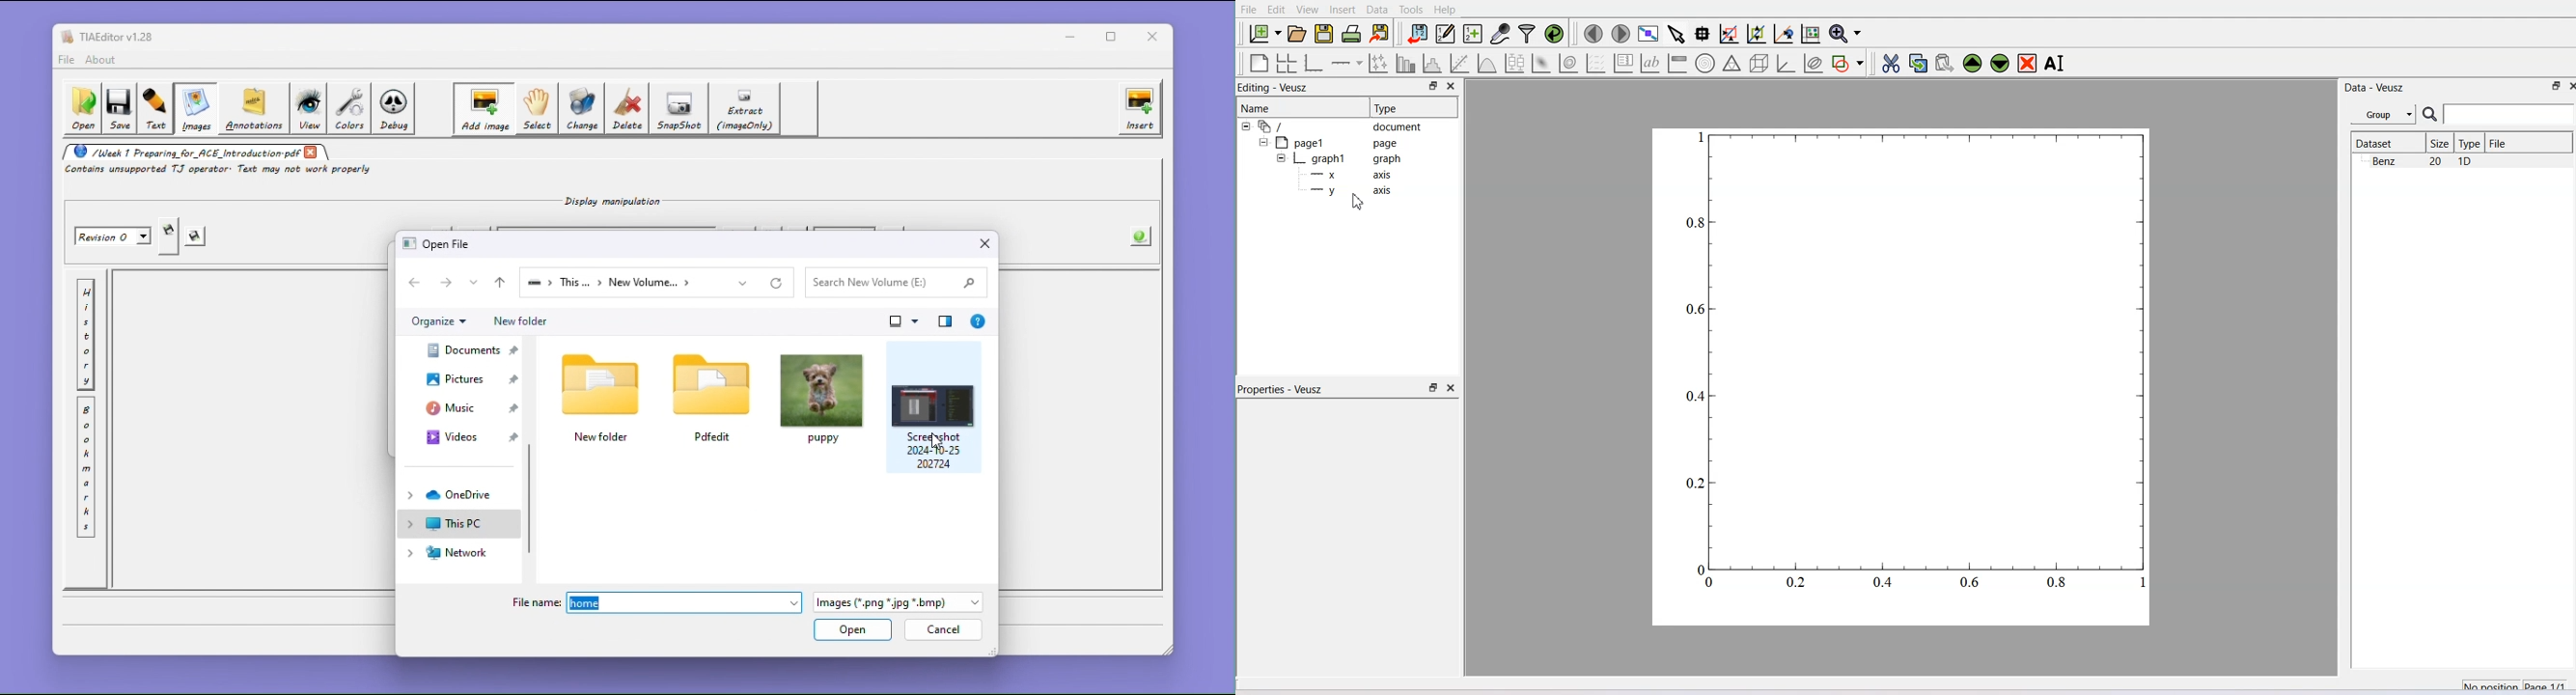 The image size is (2576, 700). I want to click on go back, so click(417, 283).